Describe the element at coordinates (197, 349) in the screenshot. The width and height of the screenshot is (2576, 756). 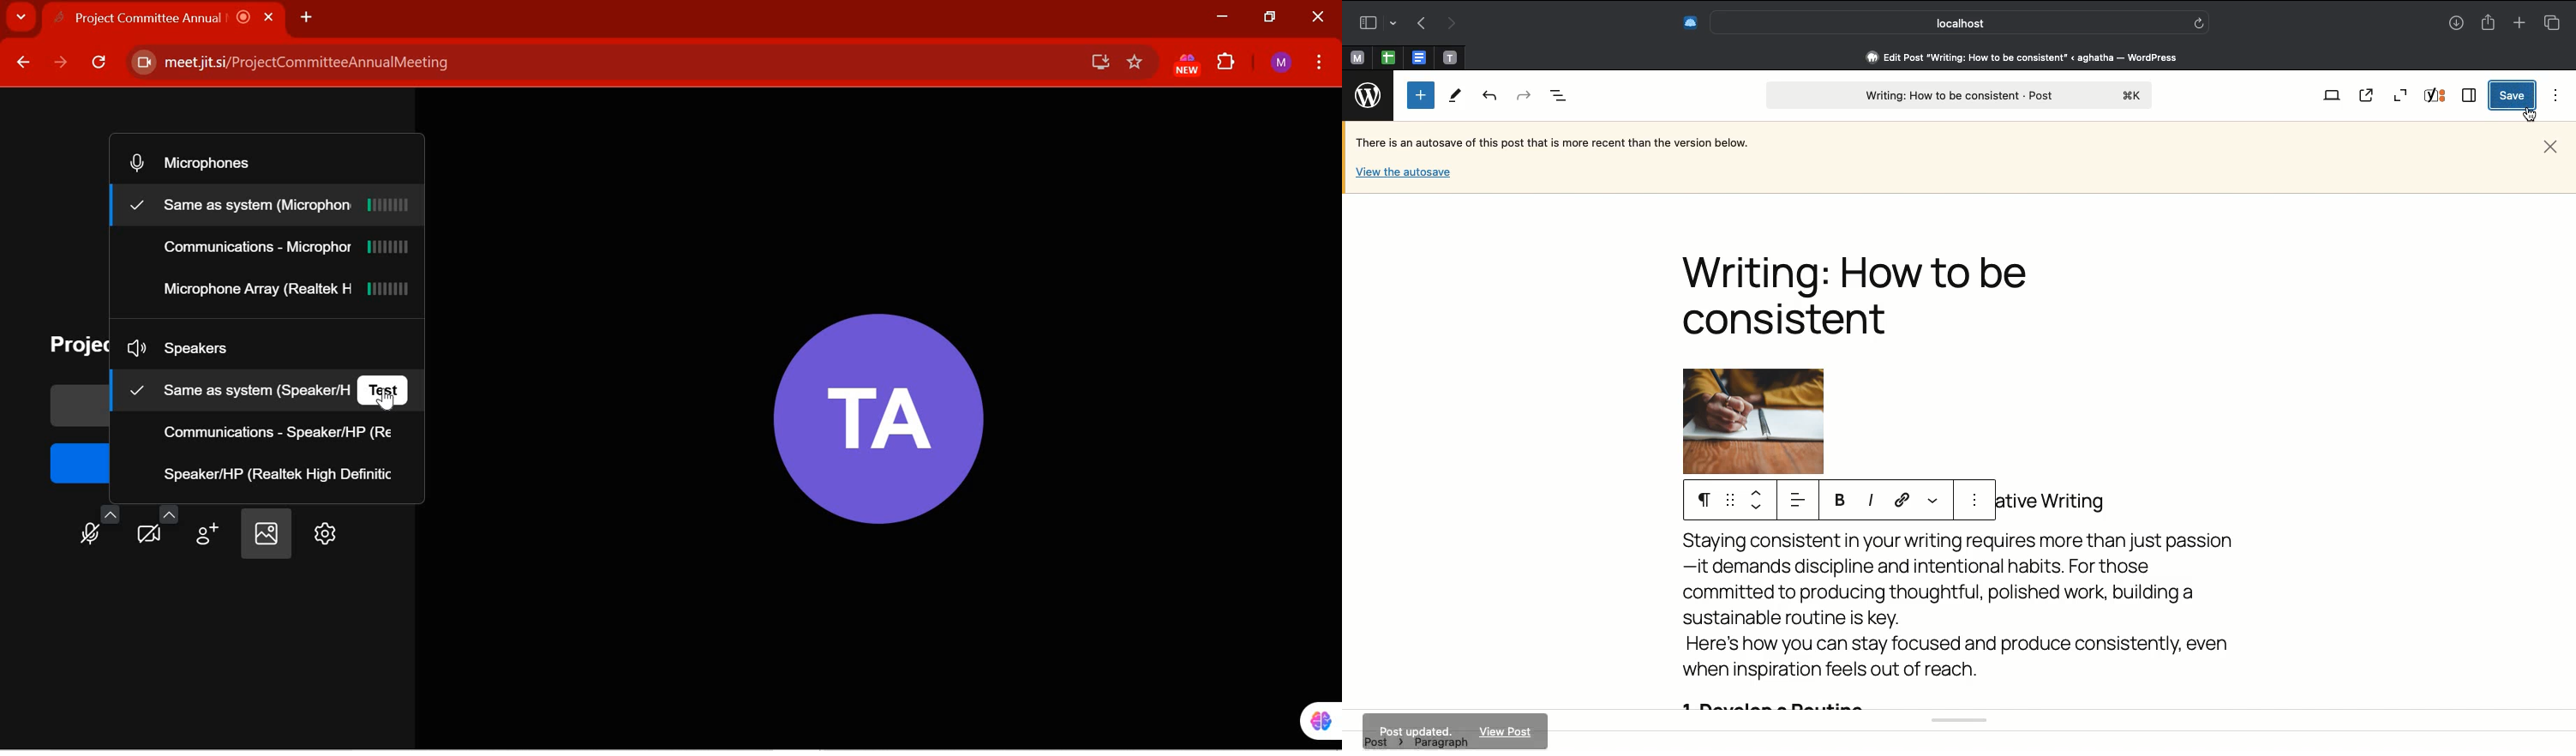
I see `Speakers` at that location.